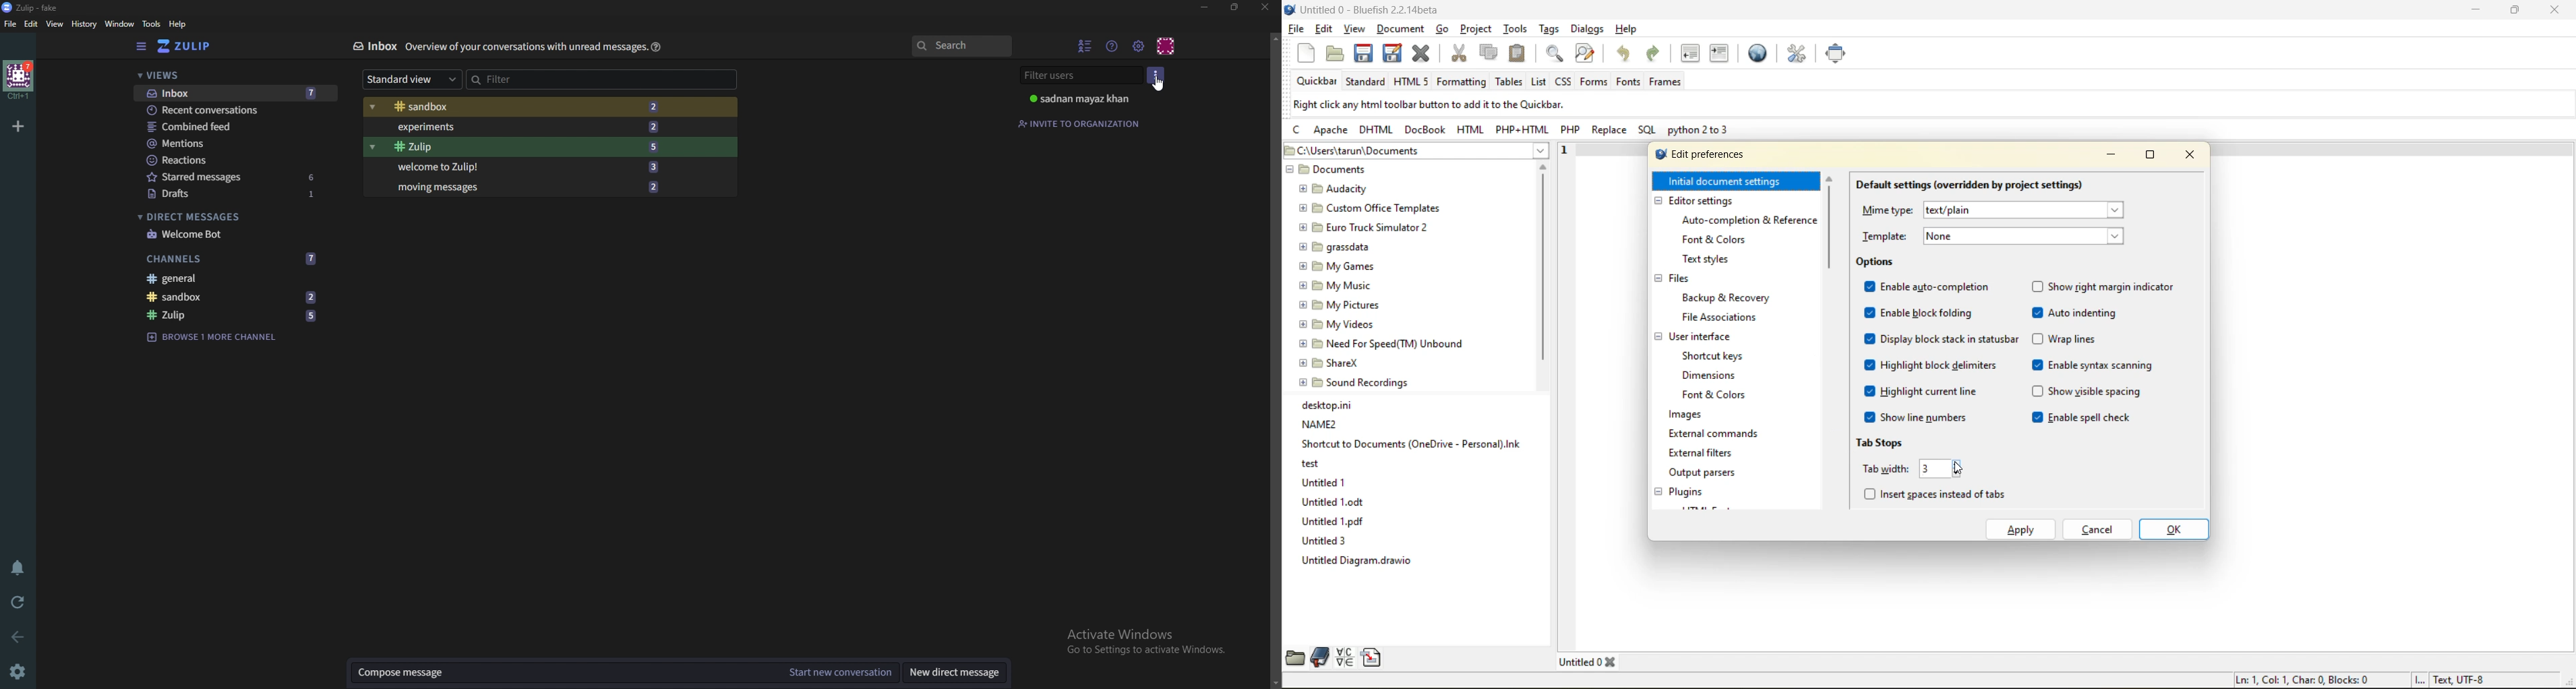 The height and width of the screenshot is (700, 2576). What do you see at coordinates (1162, 87) in the screenshot?
I see `cursor` at bounding box center [1162, 87].